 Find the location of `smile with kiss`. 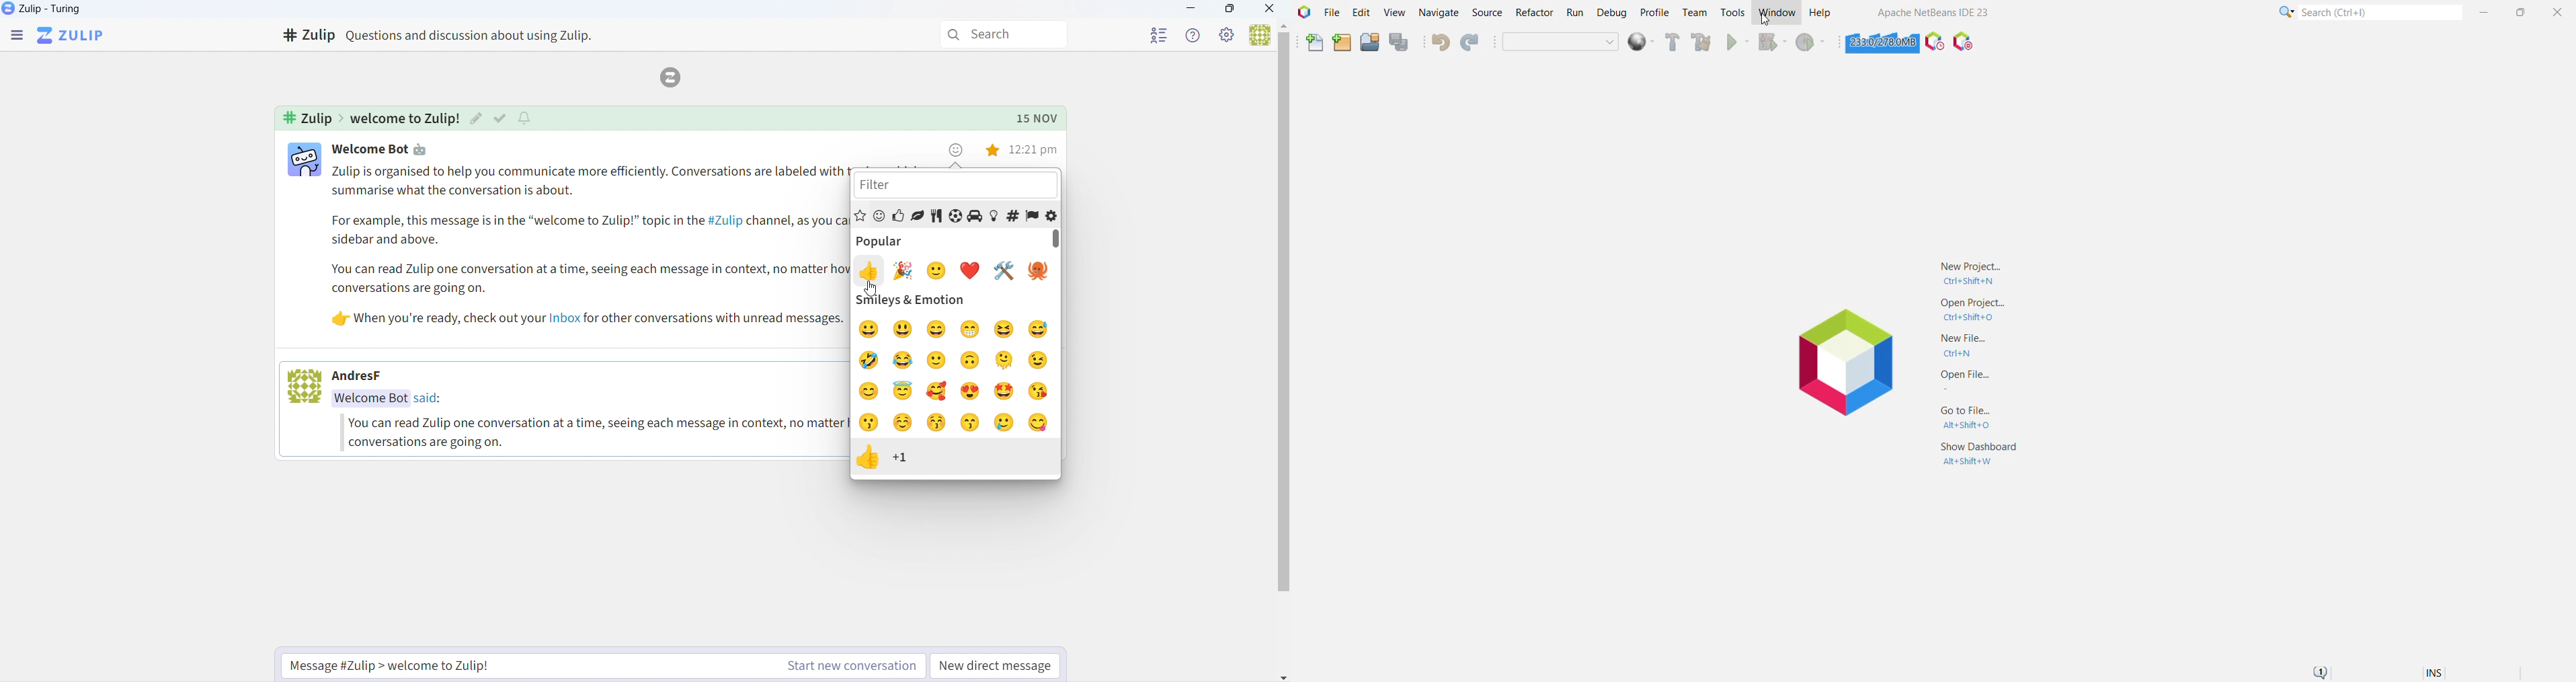

smile with kiss is located at coordinates (971, 423).